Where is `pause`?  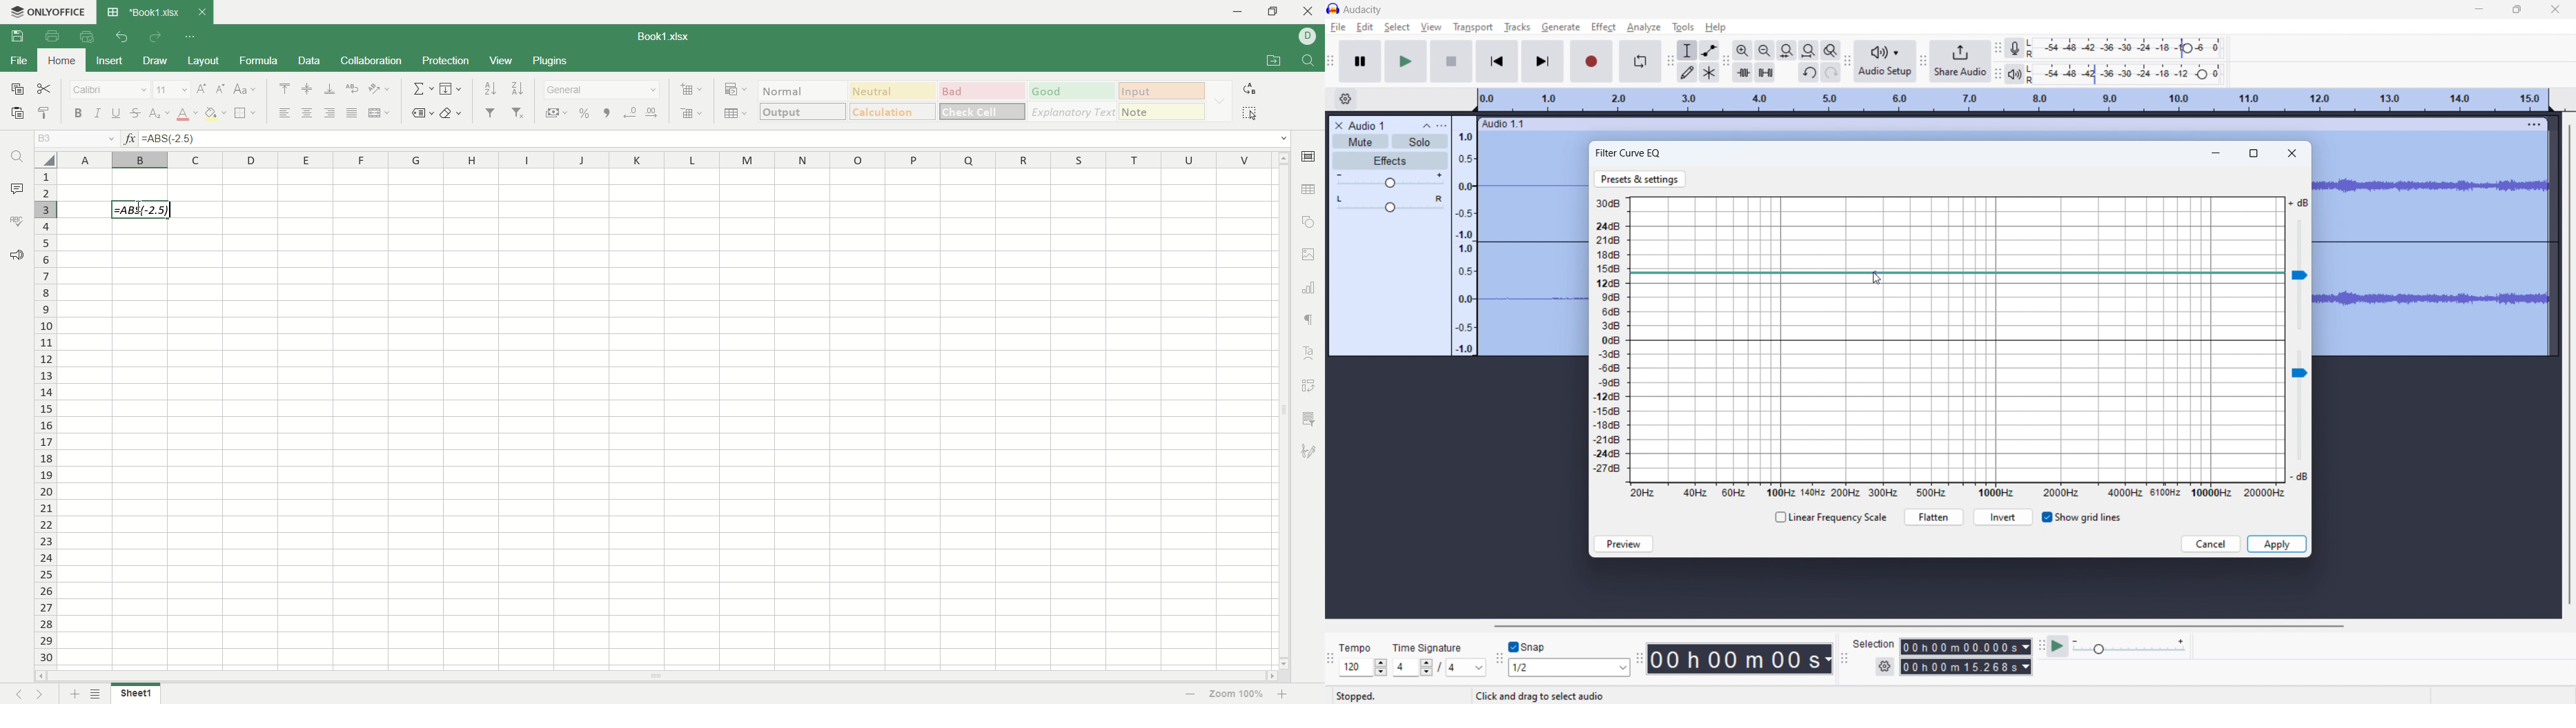
pause is located at coordinates (1361, 61).